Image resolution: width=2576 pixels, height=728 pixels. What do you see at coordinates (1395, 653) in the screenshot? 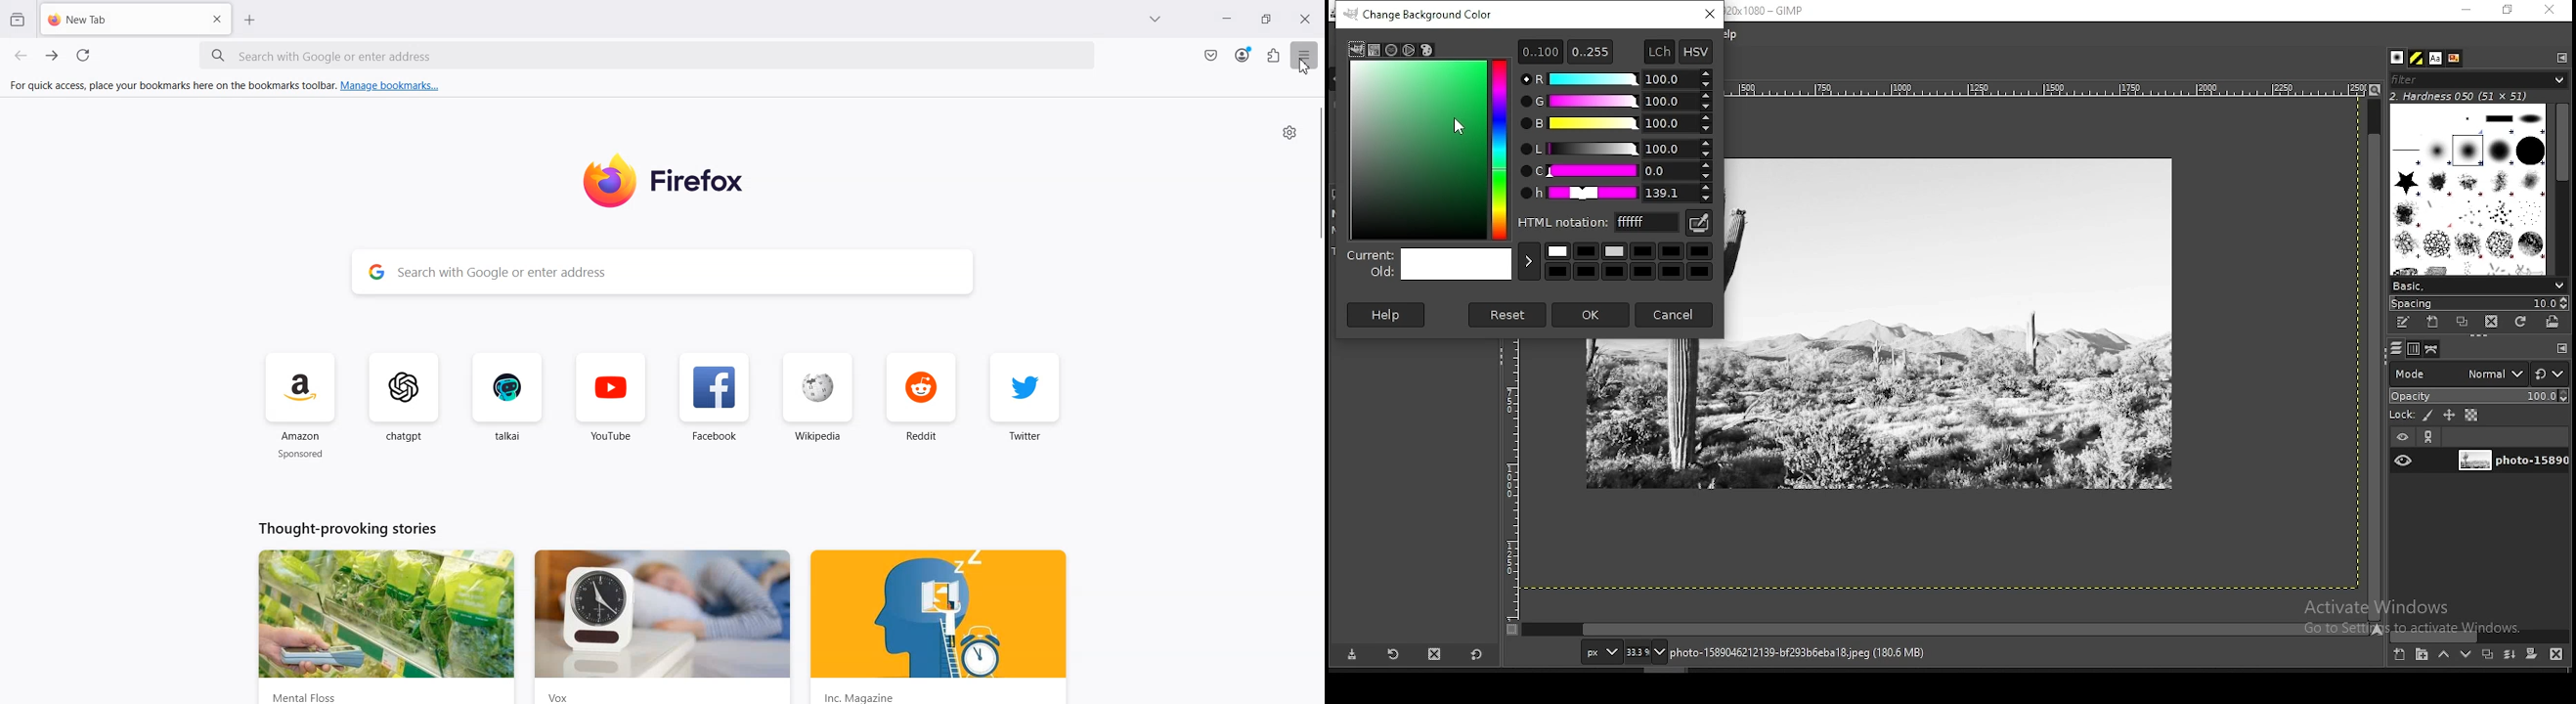
I see `reload tool preset` at bounding box center [1395, 653].